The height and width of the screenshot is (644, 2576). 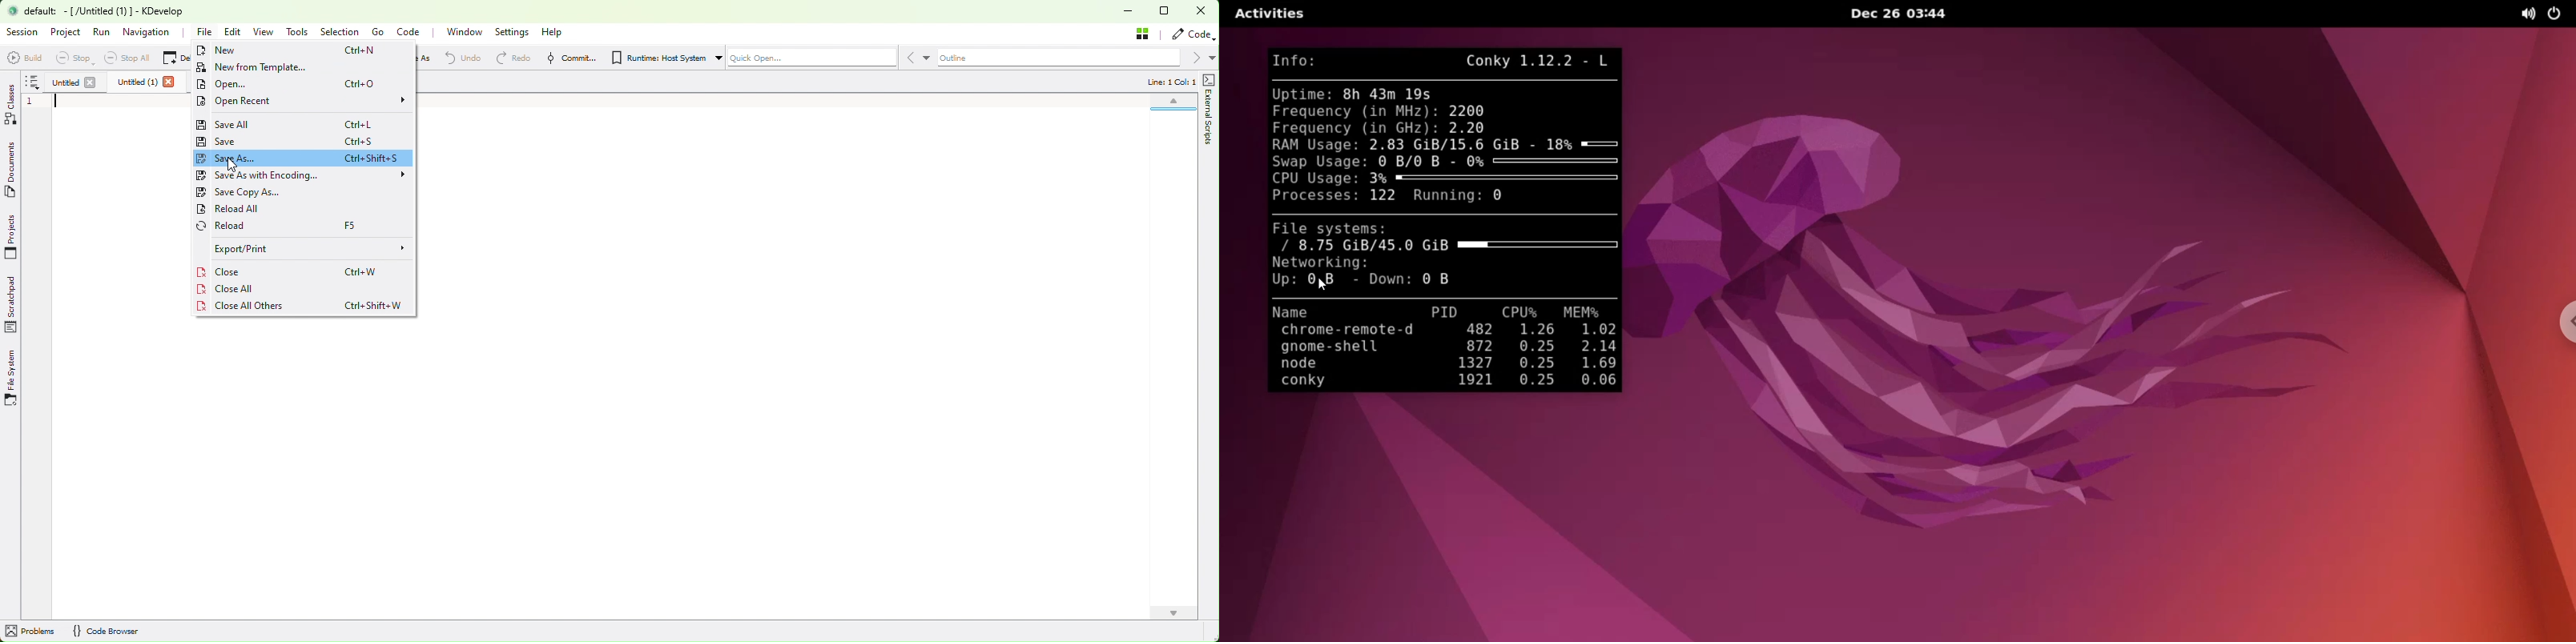 I want to click on 482, so click(x=1482, y=329).